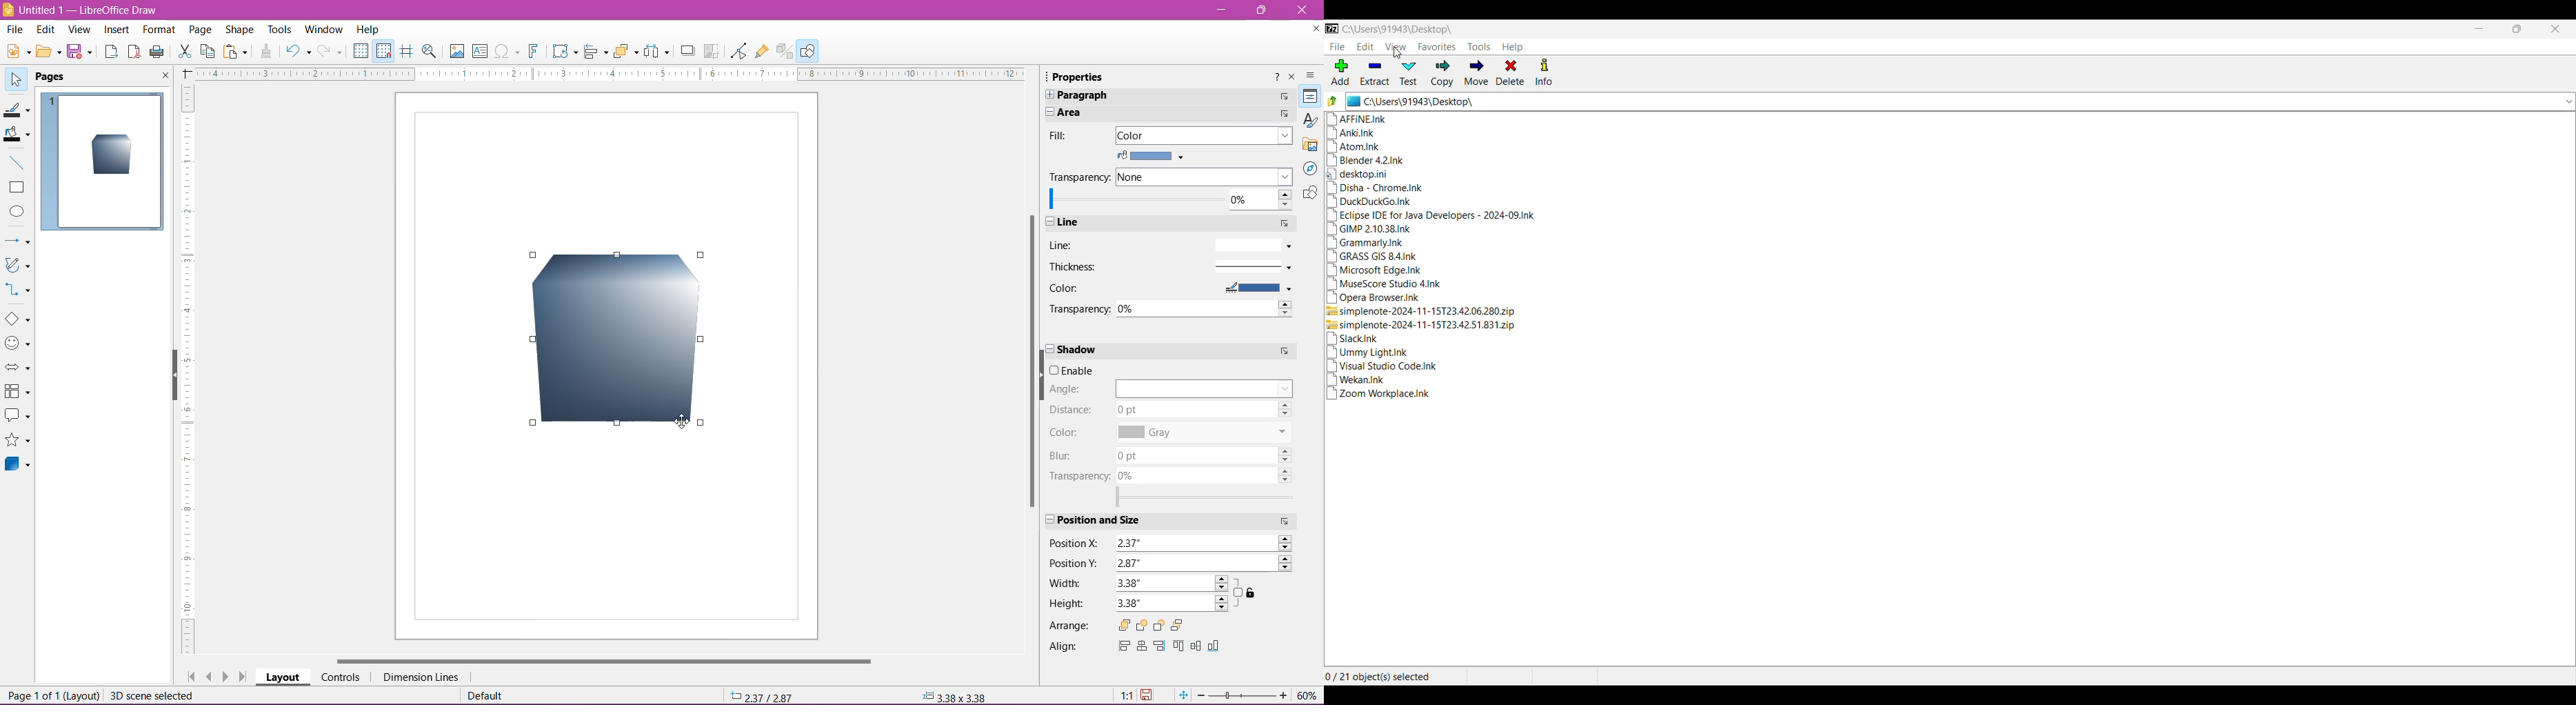 The image size is (2576, 728). I want to click on Centered, so click(1141, 648).